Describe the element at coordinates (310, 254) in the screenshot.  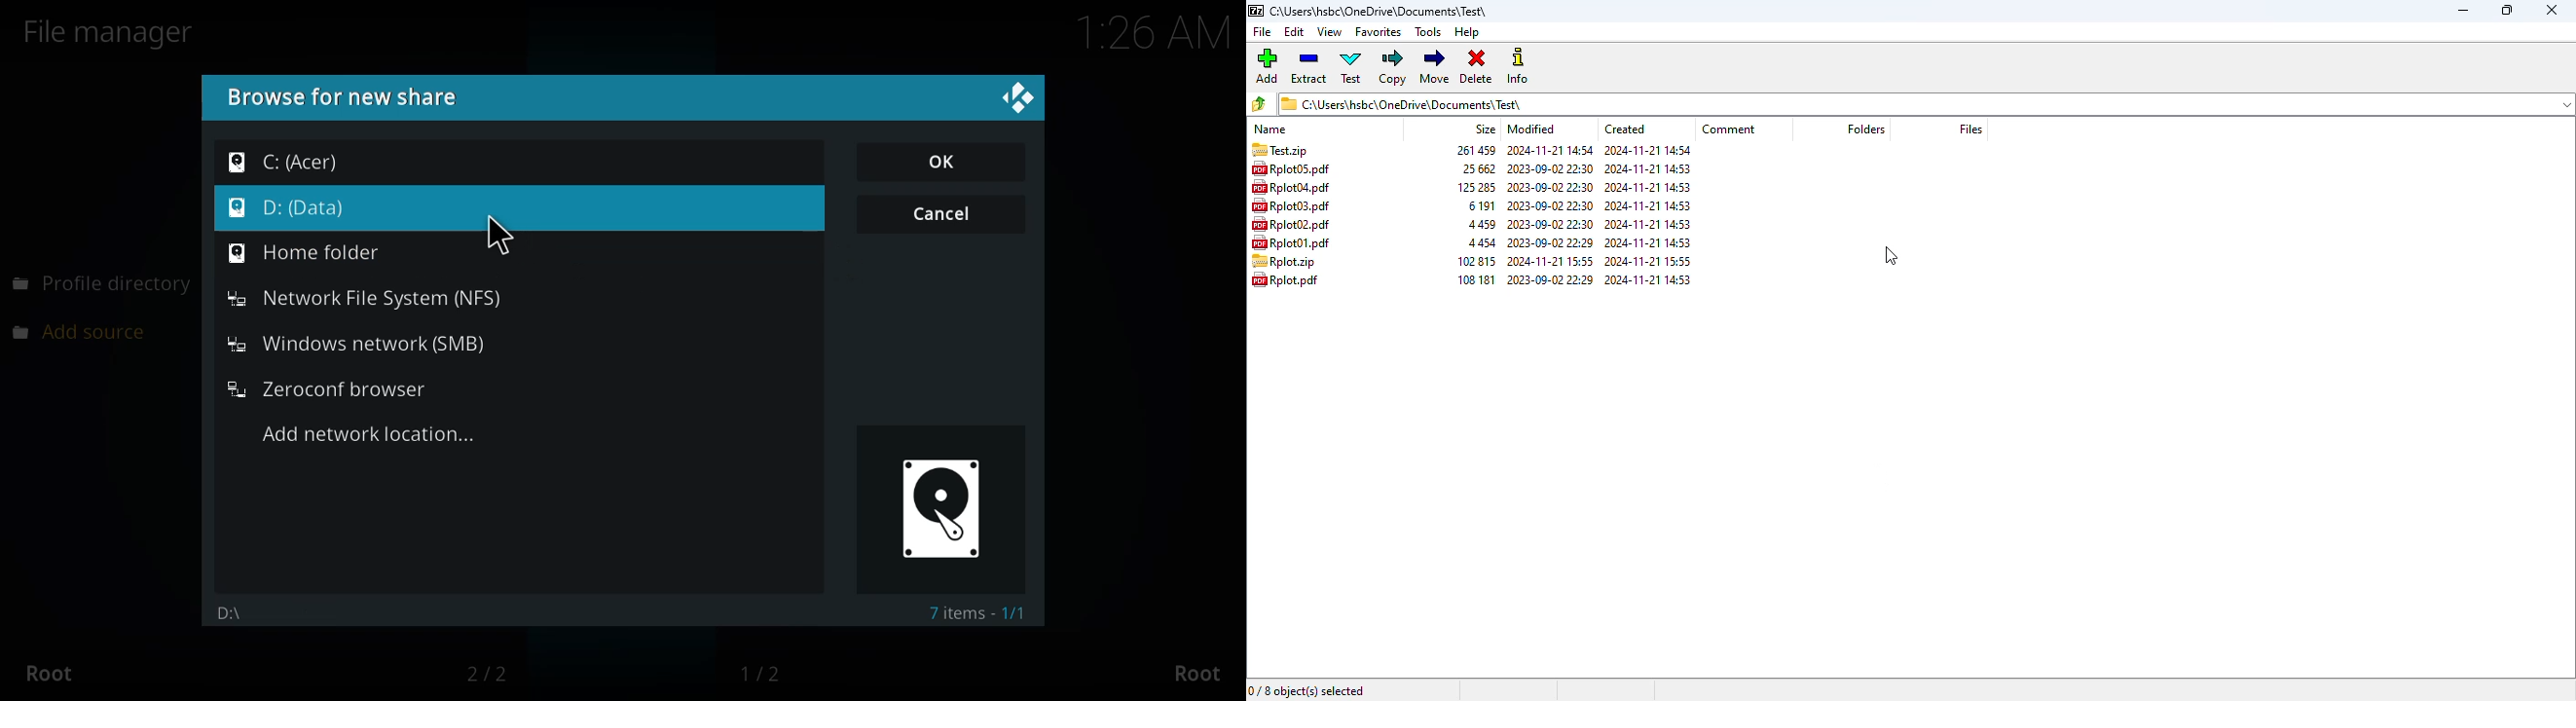
I see `home` at that location.